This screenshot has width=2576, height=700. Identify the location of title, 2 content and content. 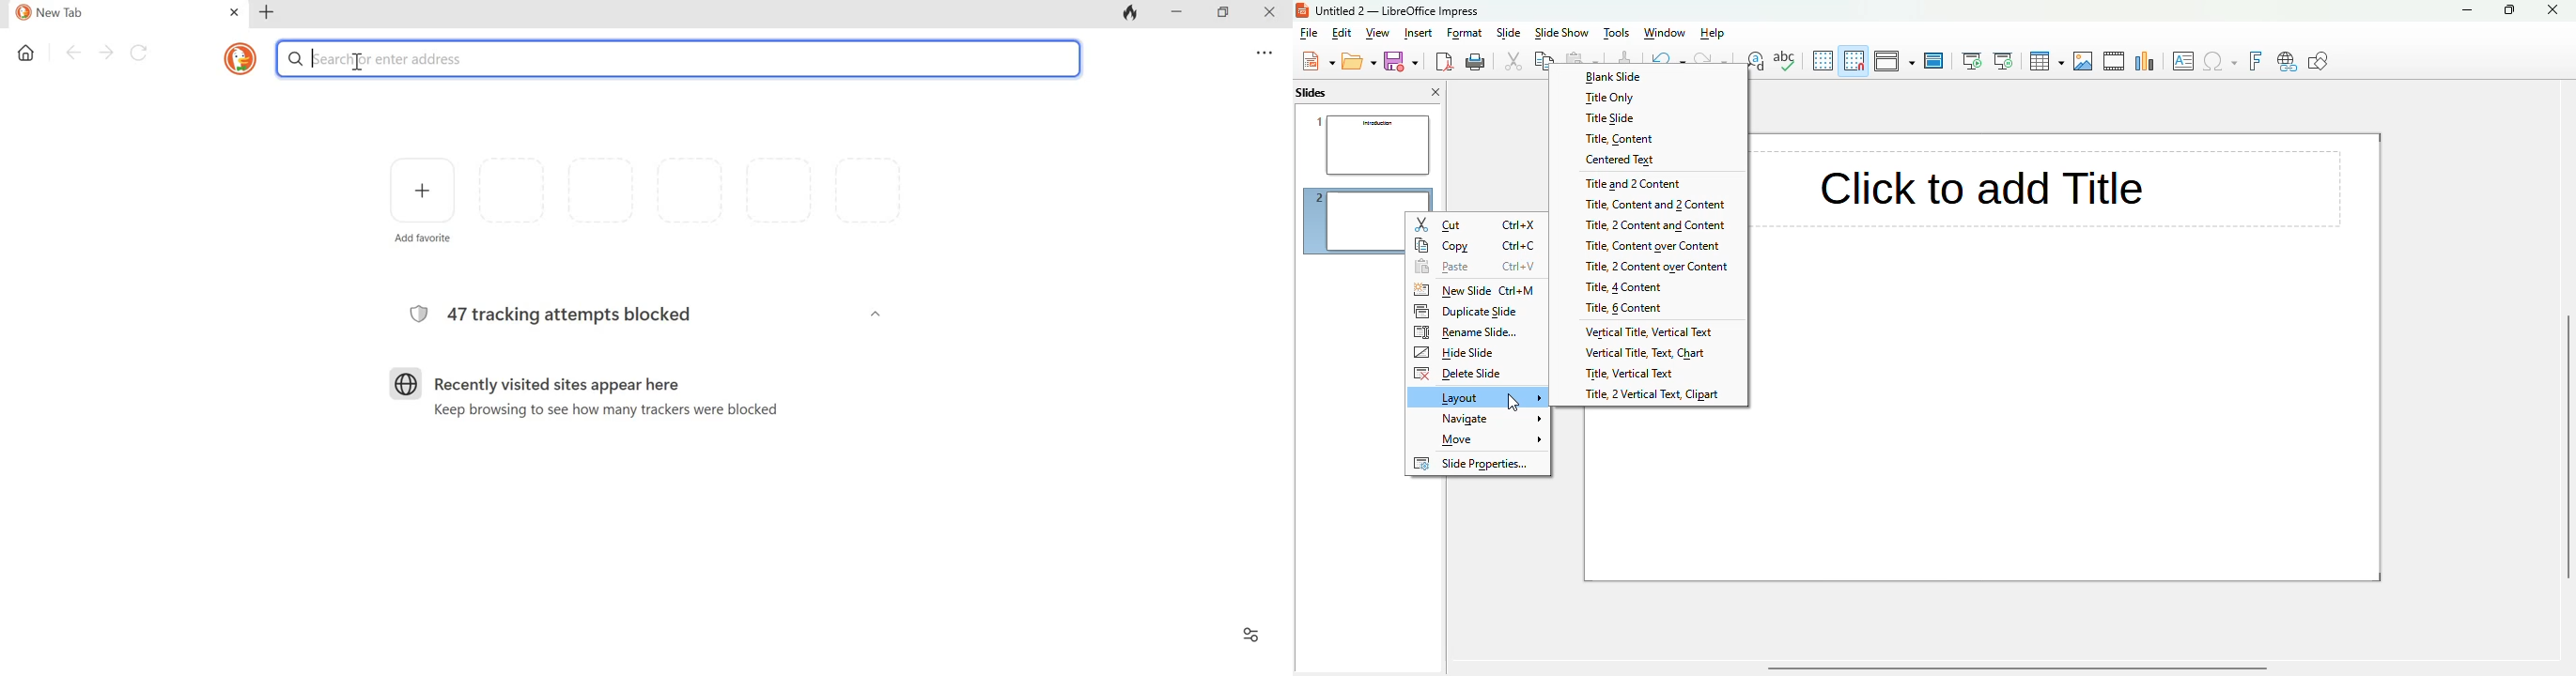
(1649, 225).